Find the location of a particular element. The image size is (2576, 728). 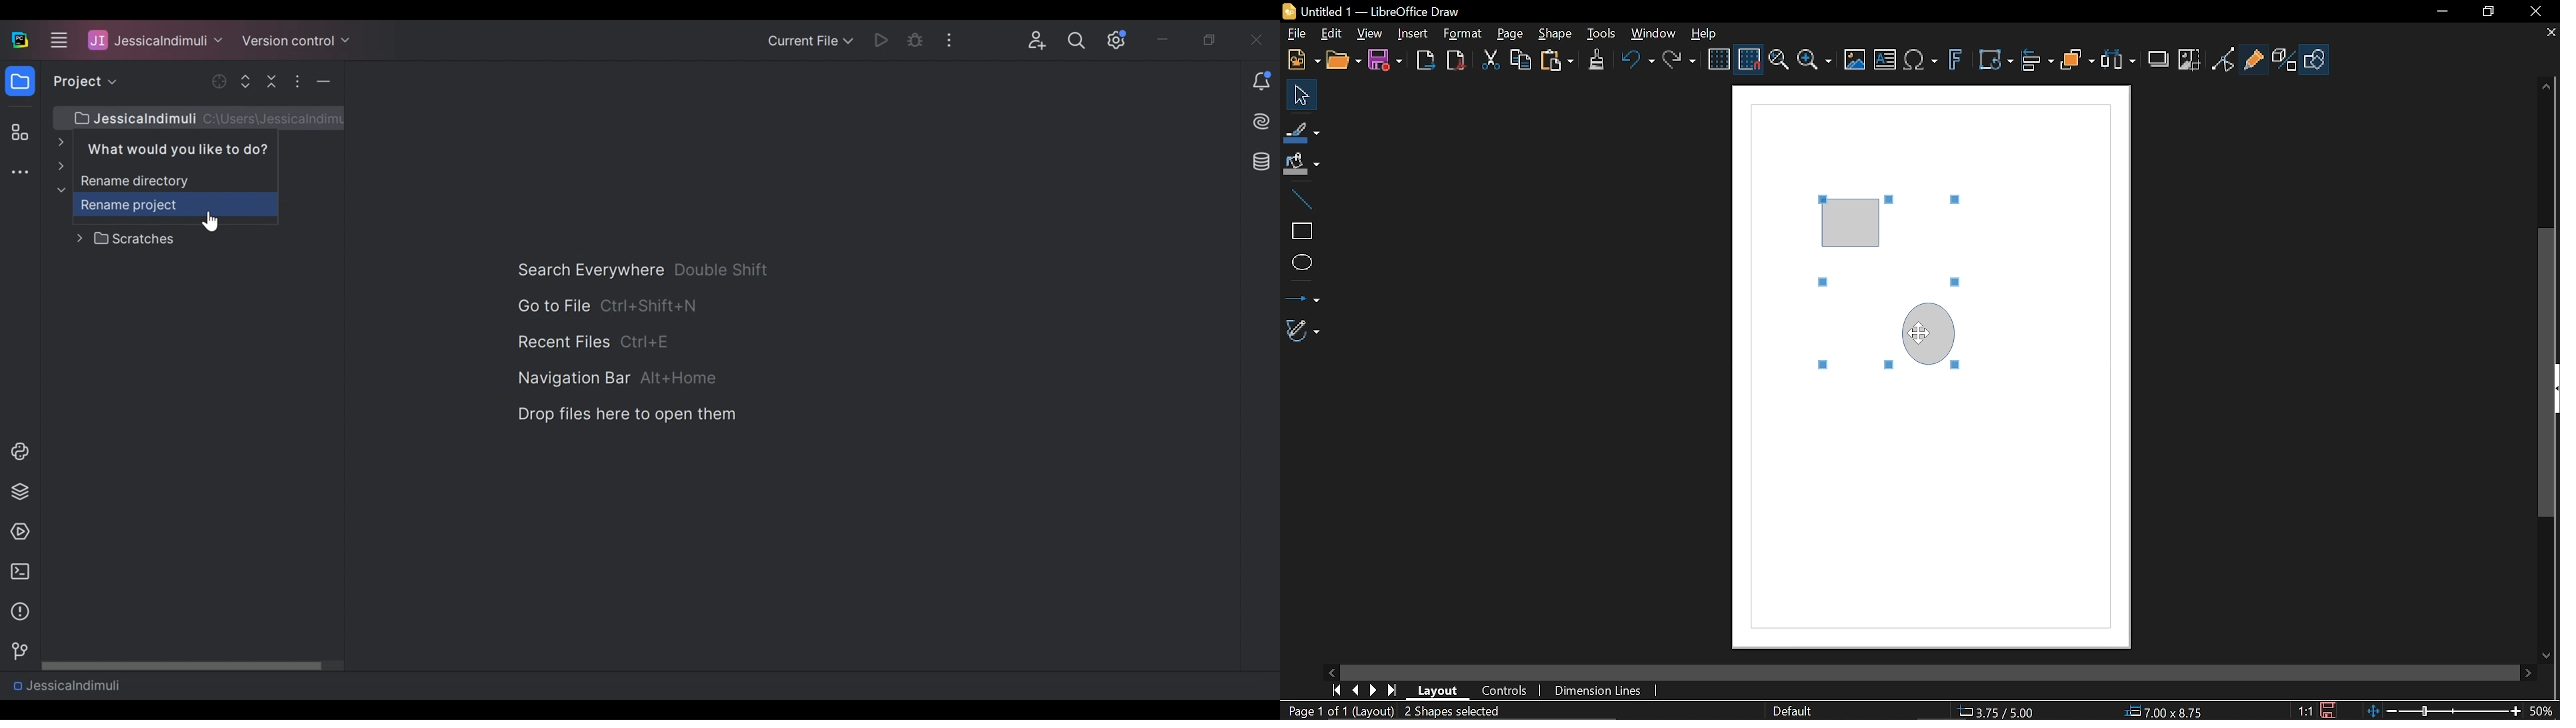

Rename directory is located at coordinates (160, 173).